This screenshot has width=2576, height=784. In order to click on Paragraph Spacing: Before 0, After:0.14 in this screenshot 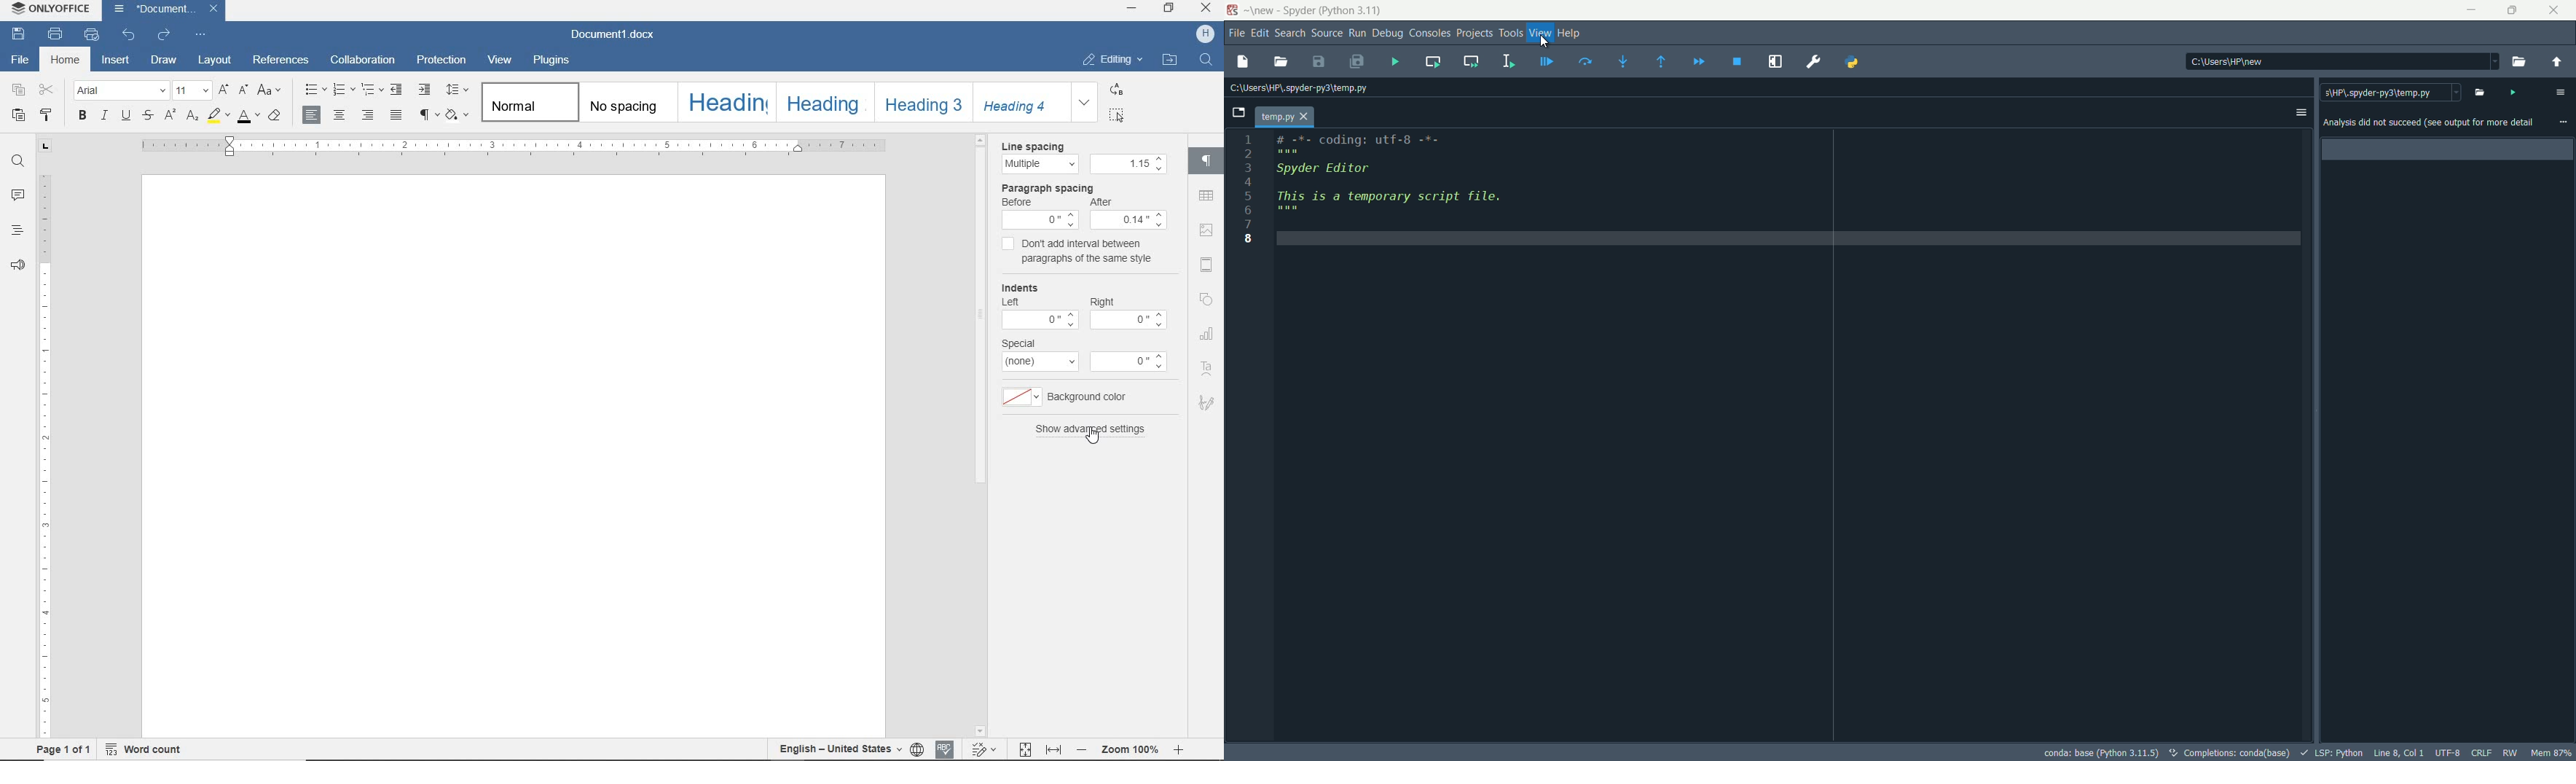, I will do `click(1077, 207)`.